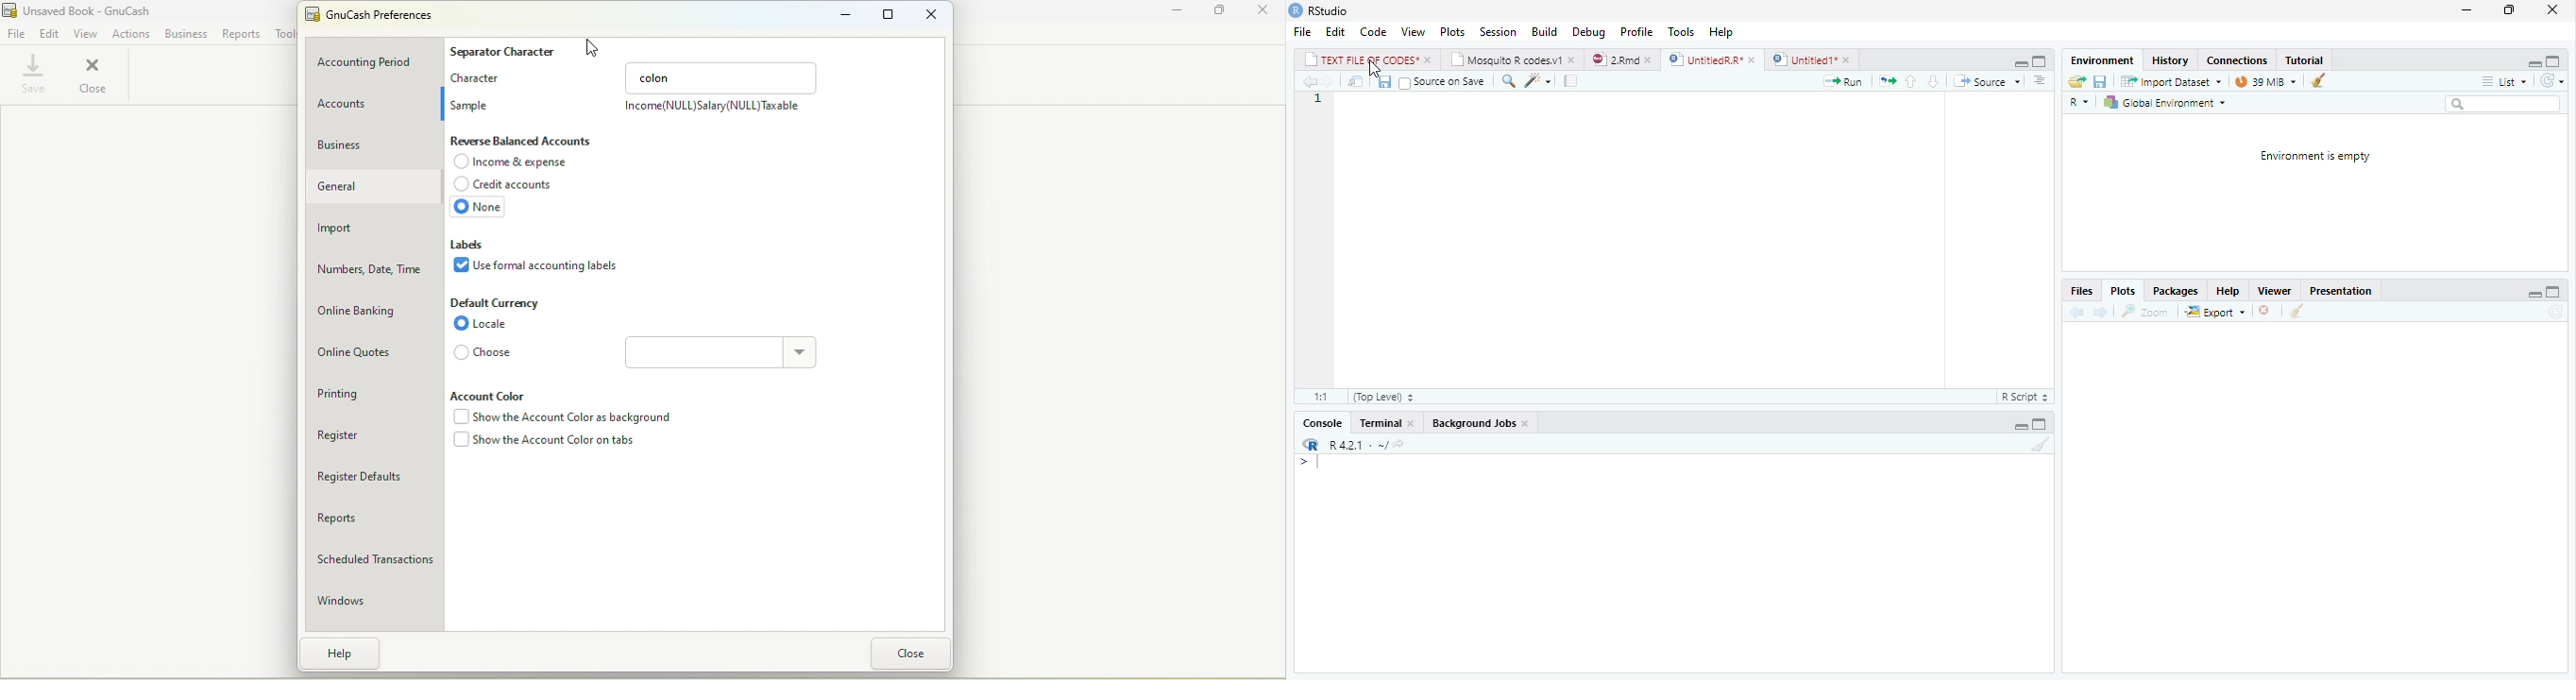 The height and width of the screenshot is (700, 2576). Describe the element at coordinates (1884, 79) in the screenshot. I see `Re-run` at that location.